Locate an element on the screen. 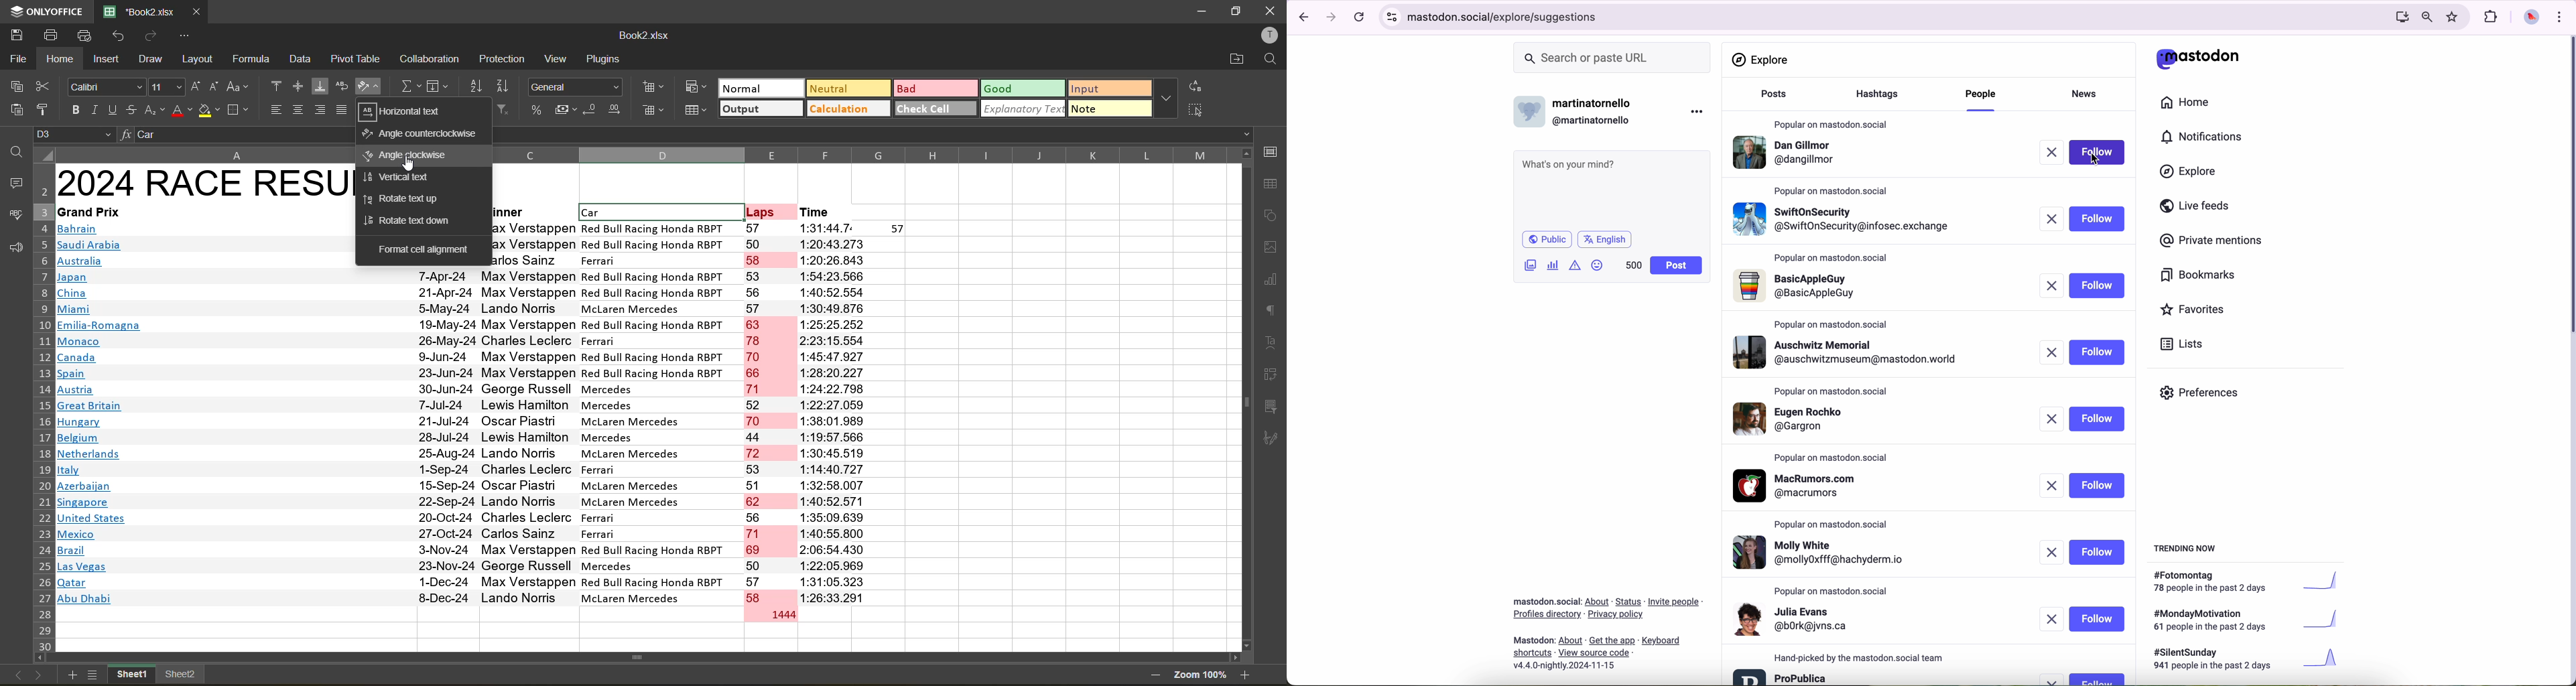 This screenshot has height=700, width=2576. change case is located at coordinates (239, 86).